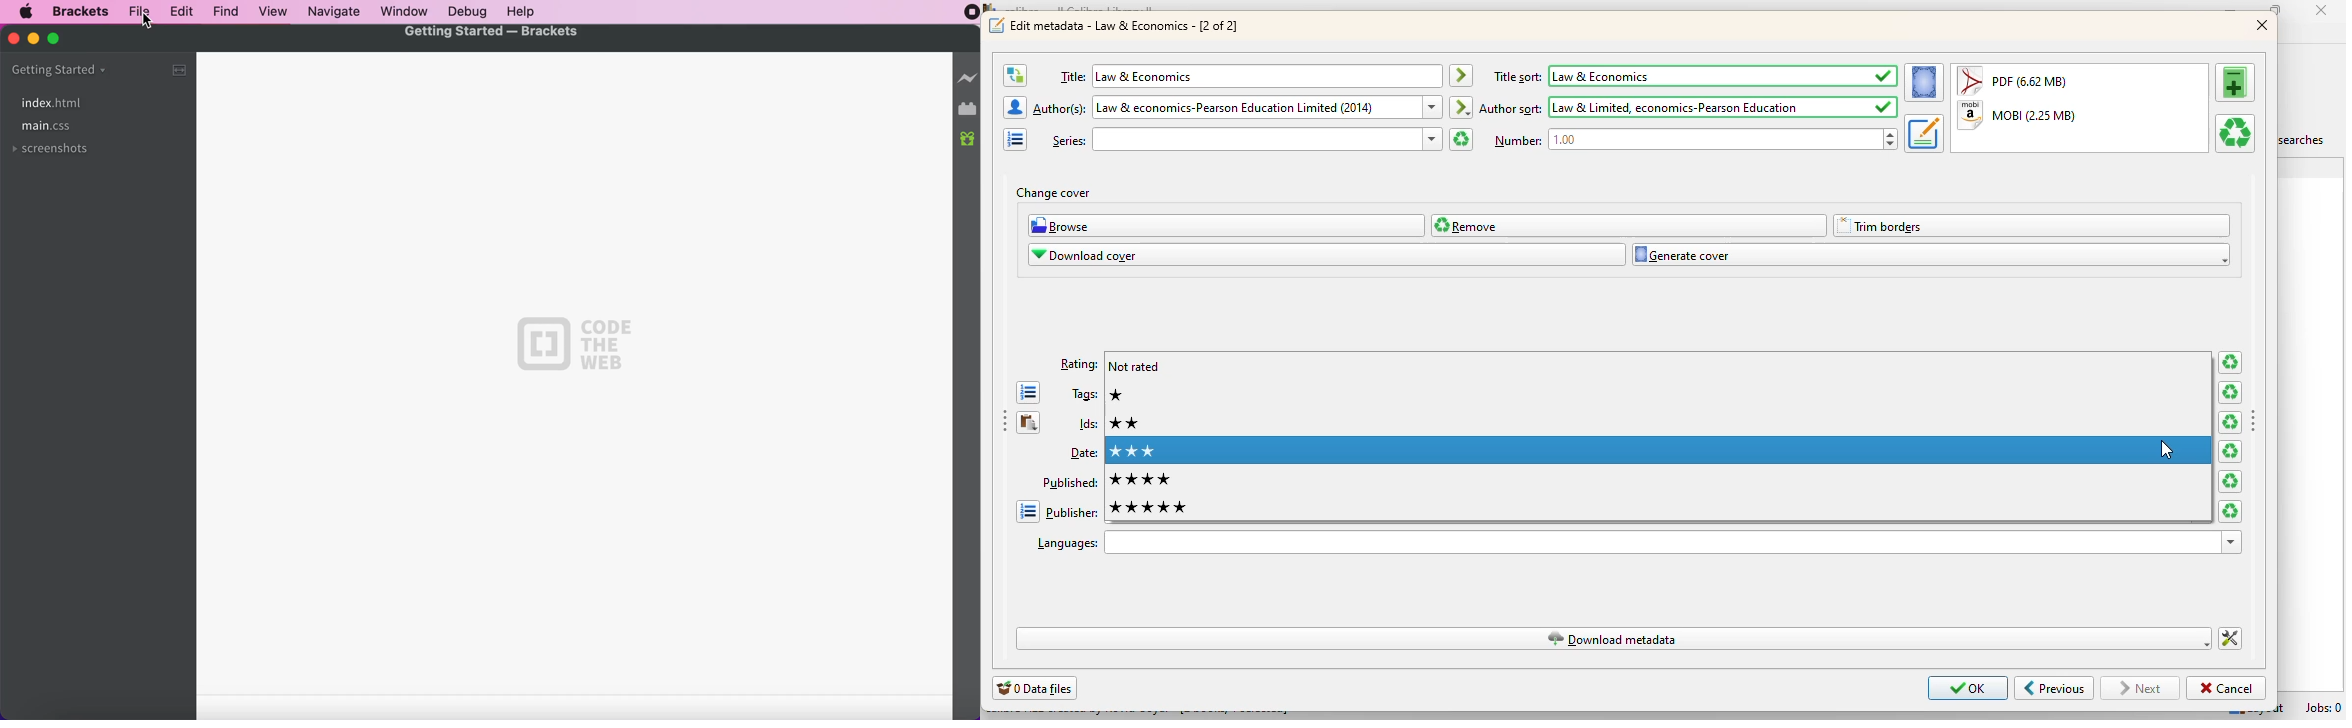 This screenshot has height=728, width=2352. Describe the element at coordinates (82, 11) in the screenshot. I see `brackets` at that location.